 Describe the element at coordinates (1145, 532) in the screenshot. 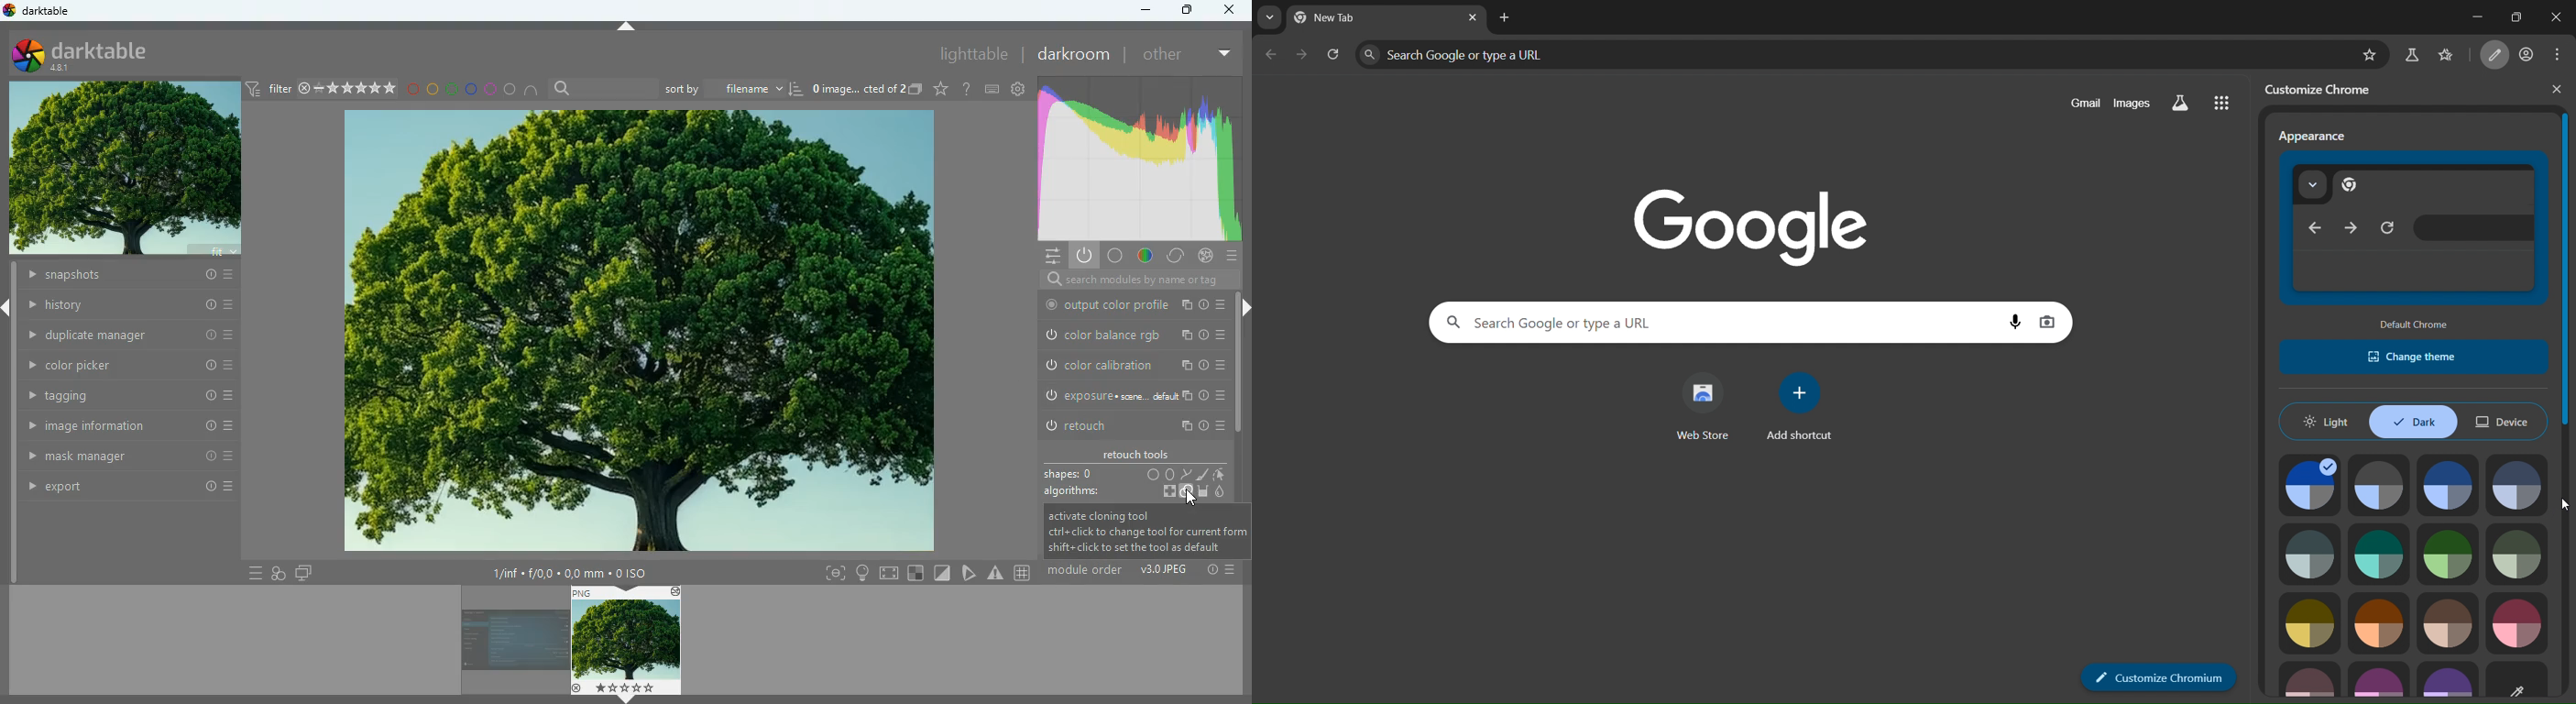

I see `description` at that location.